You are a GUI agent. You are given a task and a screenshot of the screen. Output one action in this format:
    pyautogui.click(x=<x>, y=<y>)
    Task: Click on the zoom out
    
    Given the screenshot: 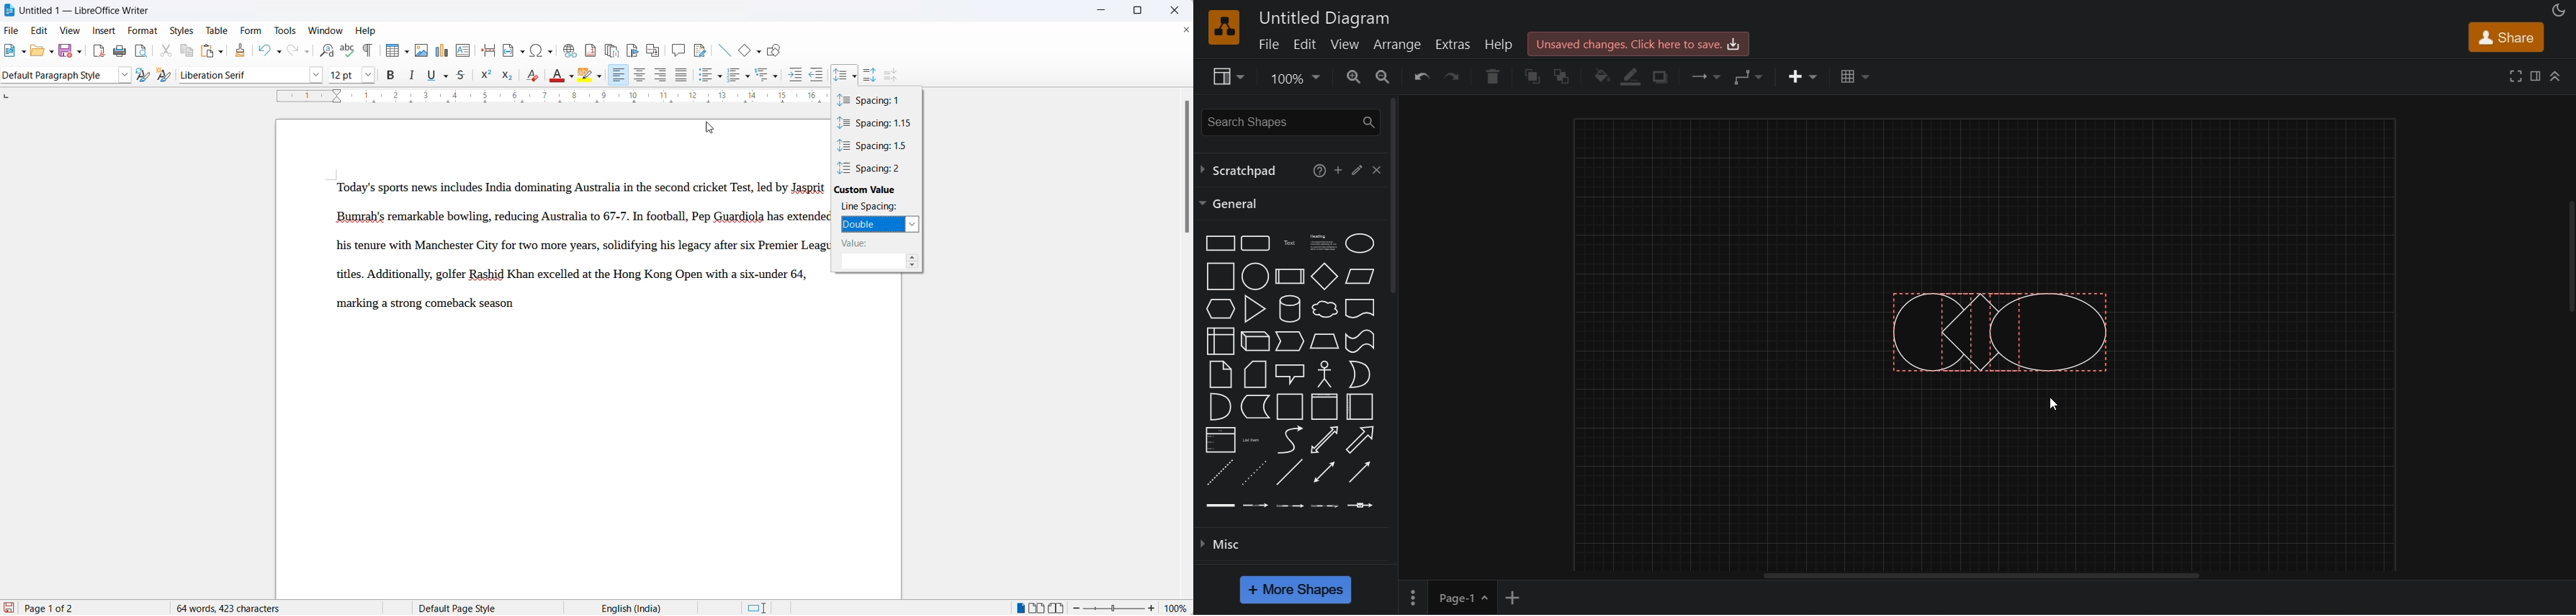 What is the action you would take?
    pyautogui.click(x=1381, y=75)
    